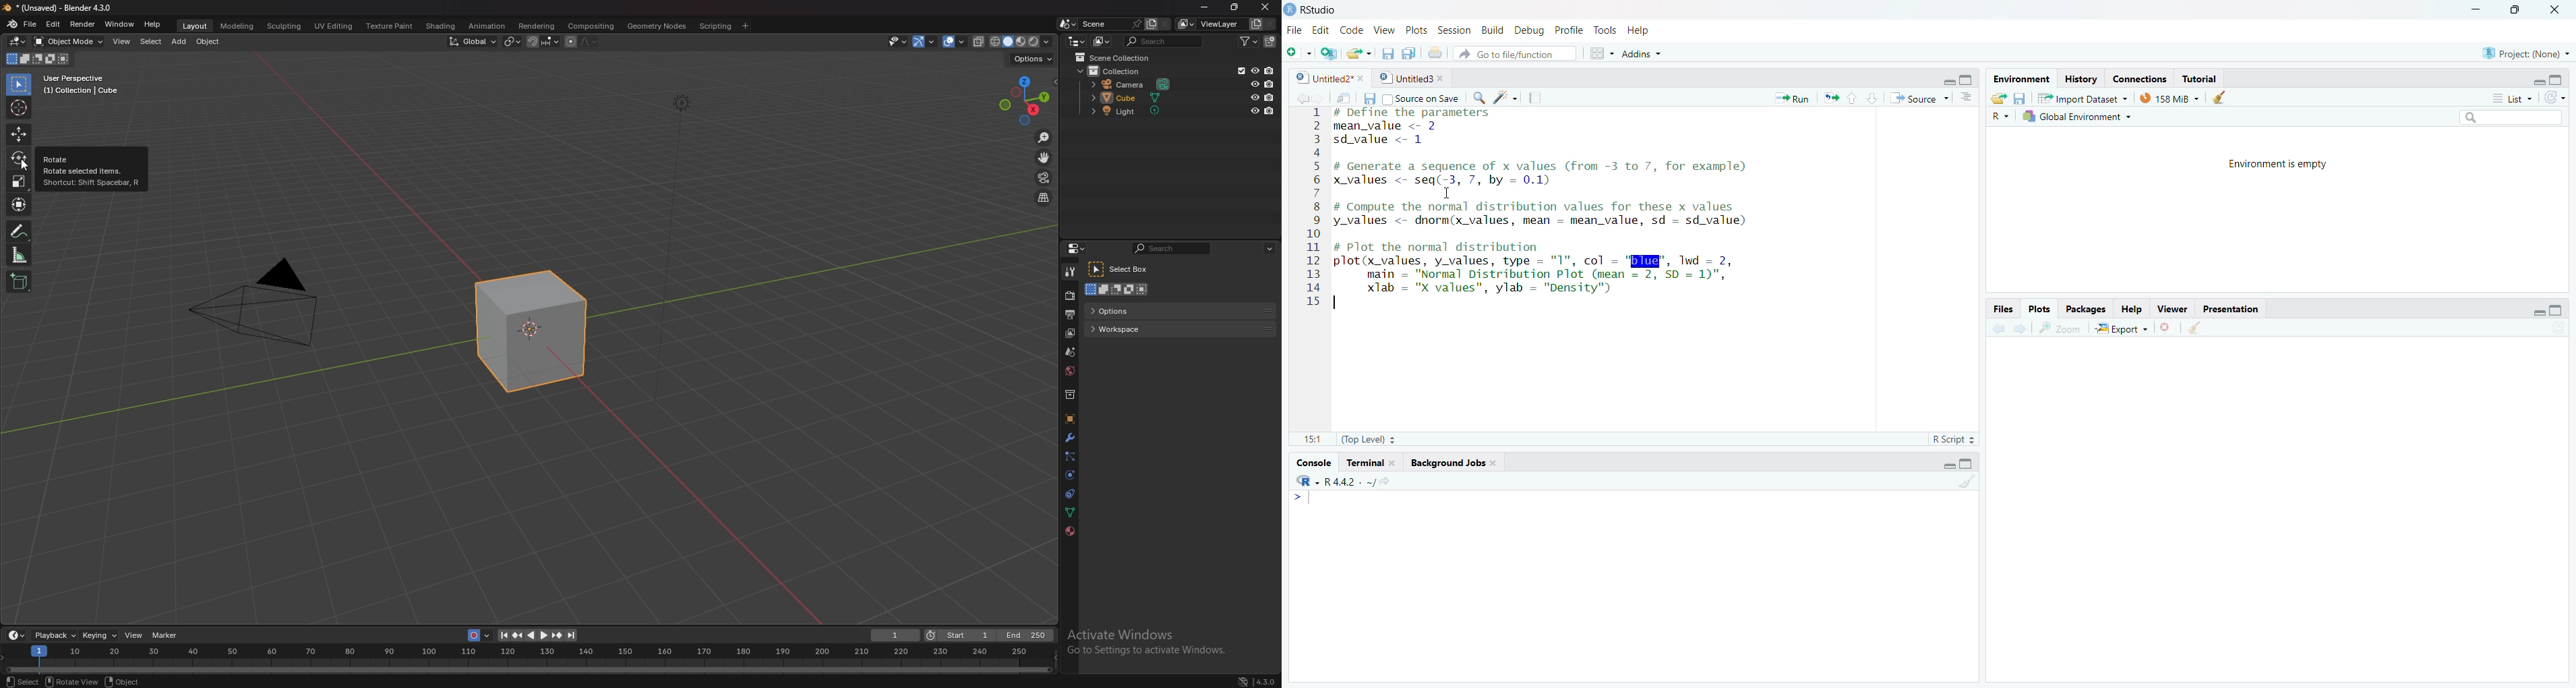  I want to click on disable in render, so click(1270, 110).